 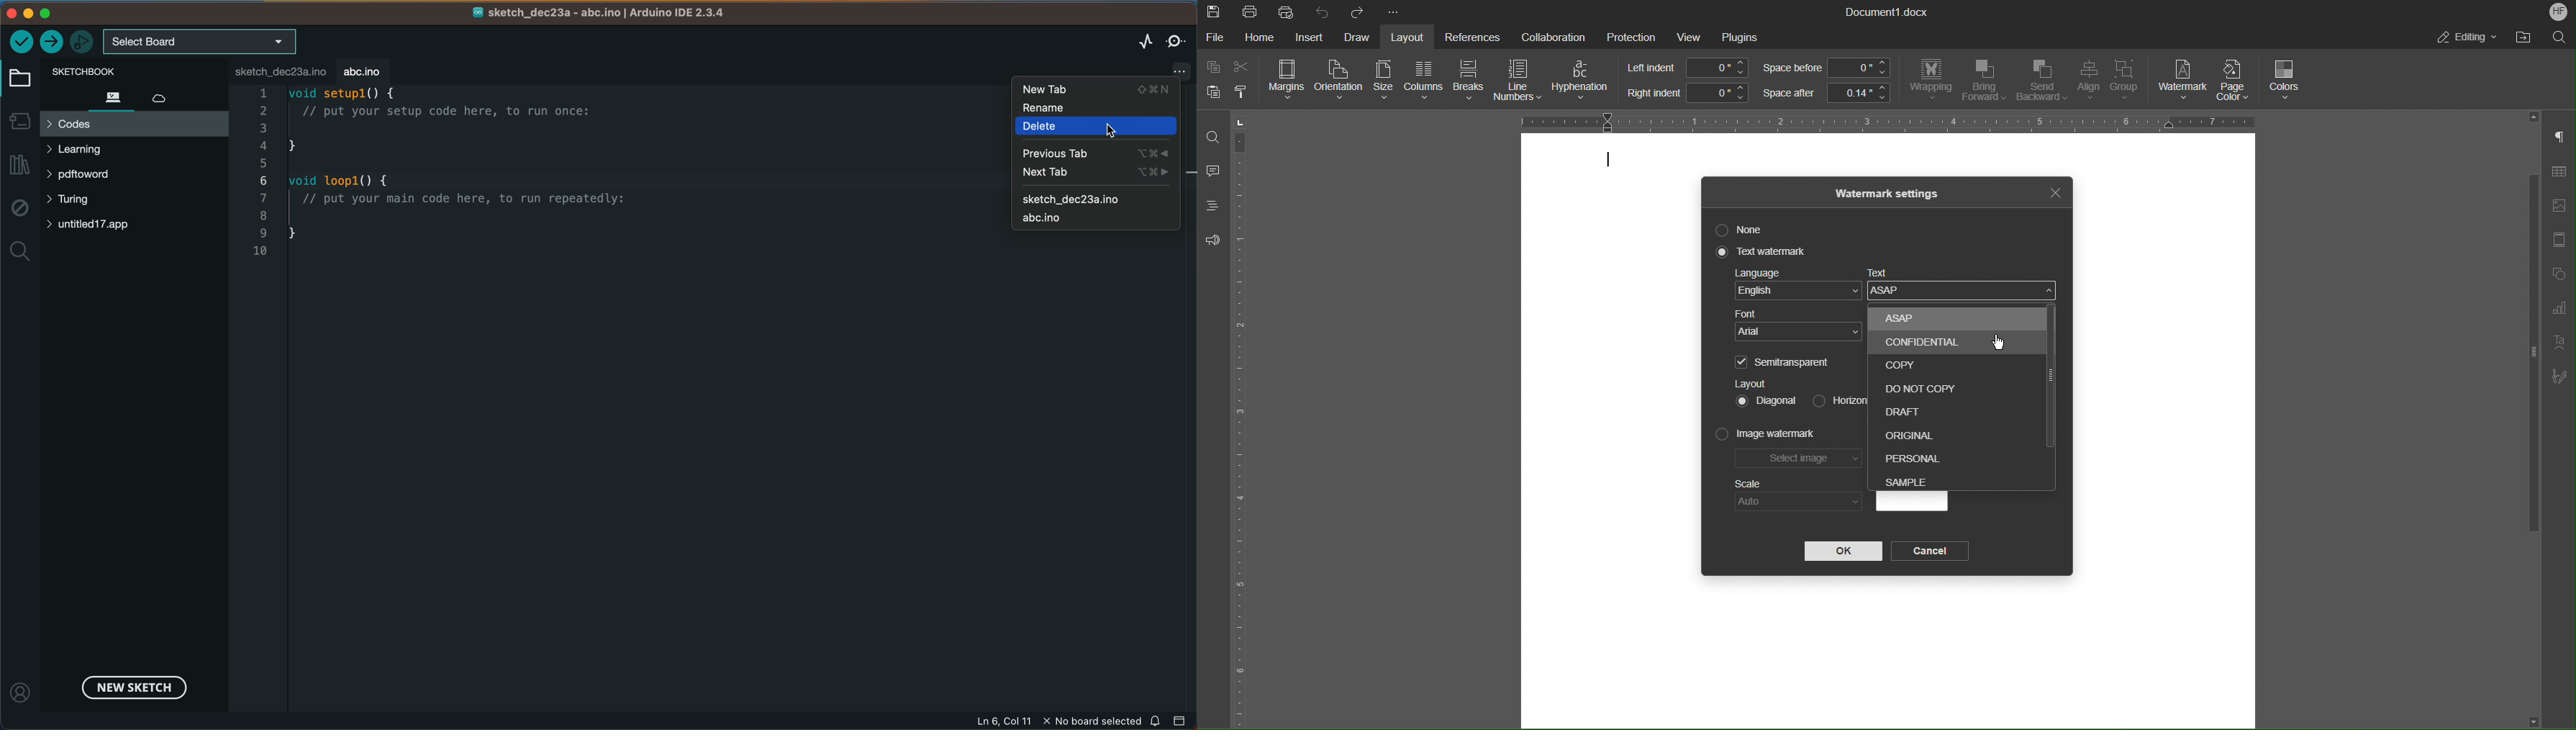 I want to click on Breaks, so click(x=1469, y=81).